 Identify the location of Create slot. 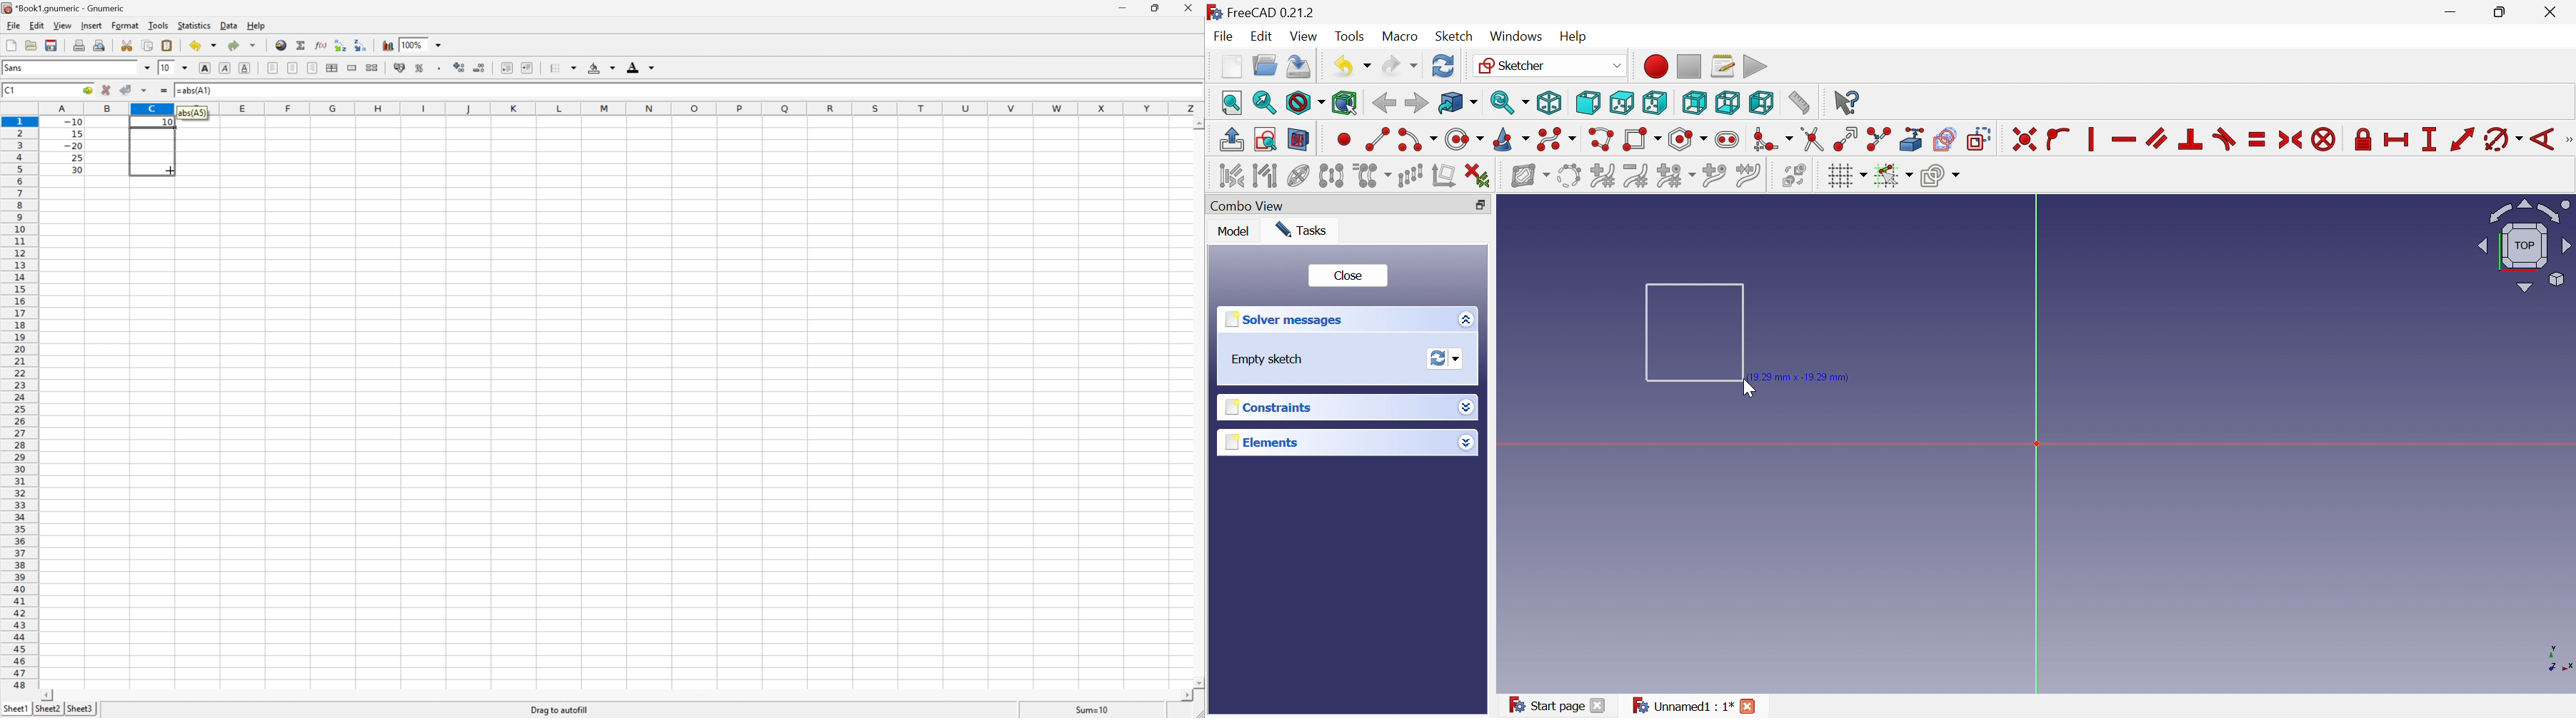
(1729, 140).